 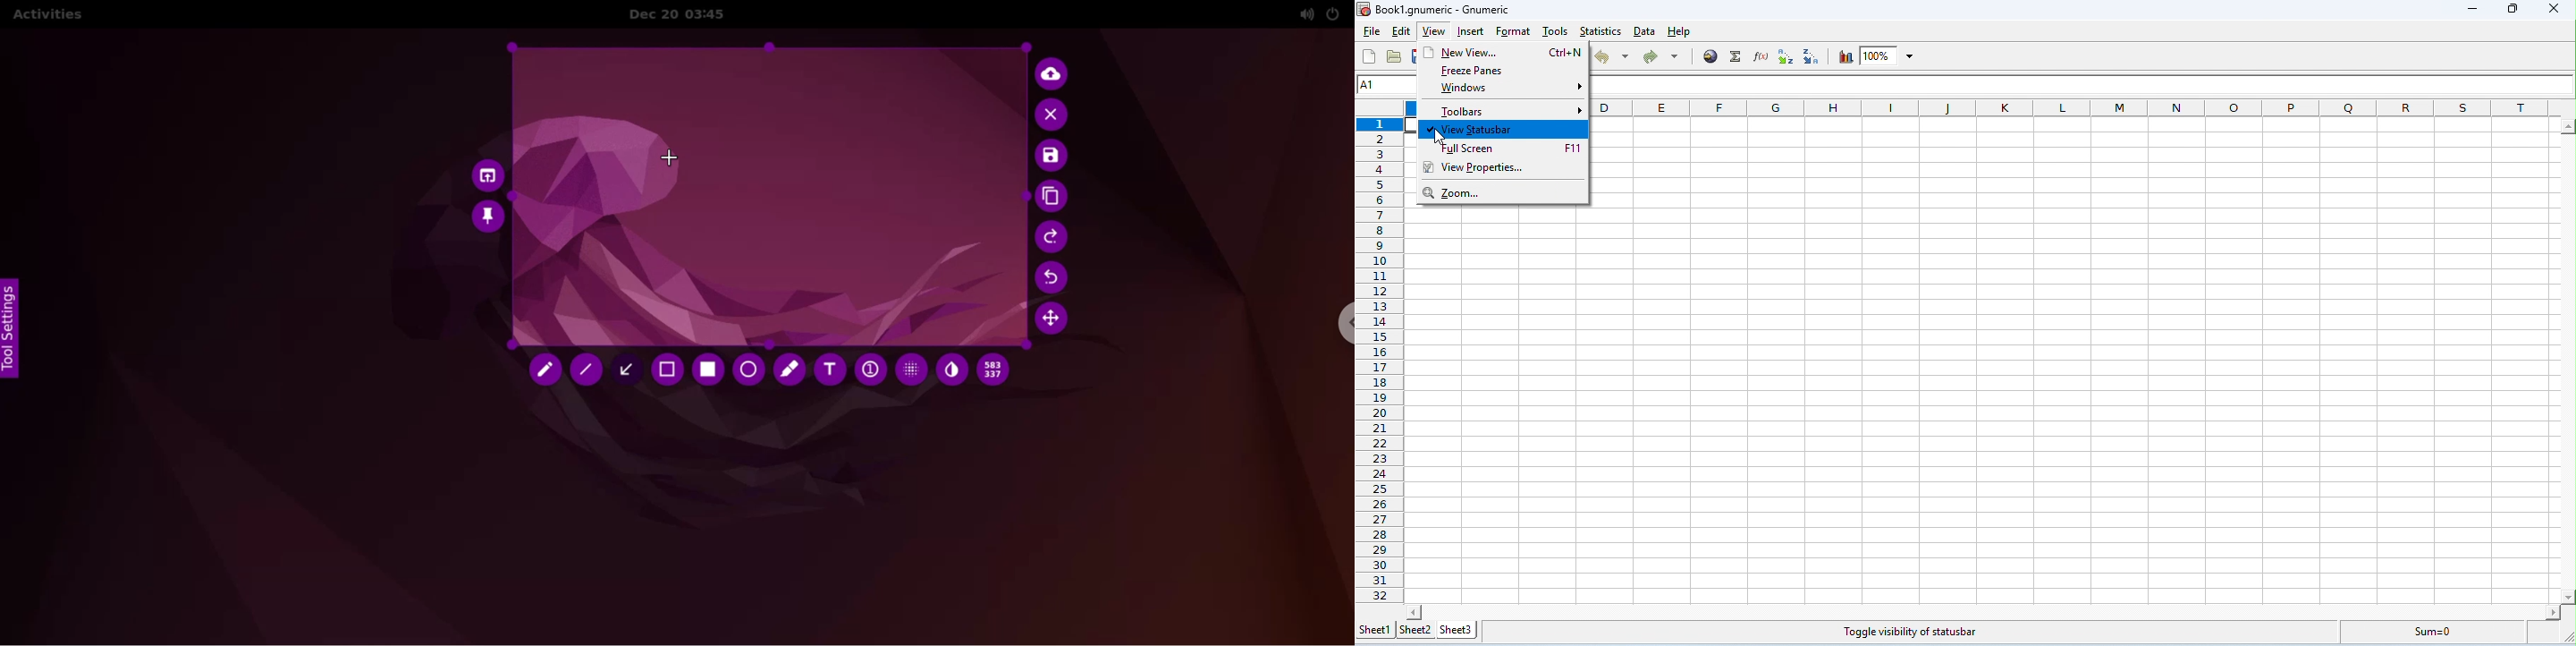 What do you see at coordinates (2084, 106) in the screenshot?
I see `column headings` at bounding box center [2084, 106].